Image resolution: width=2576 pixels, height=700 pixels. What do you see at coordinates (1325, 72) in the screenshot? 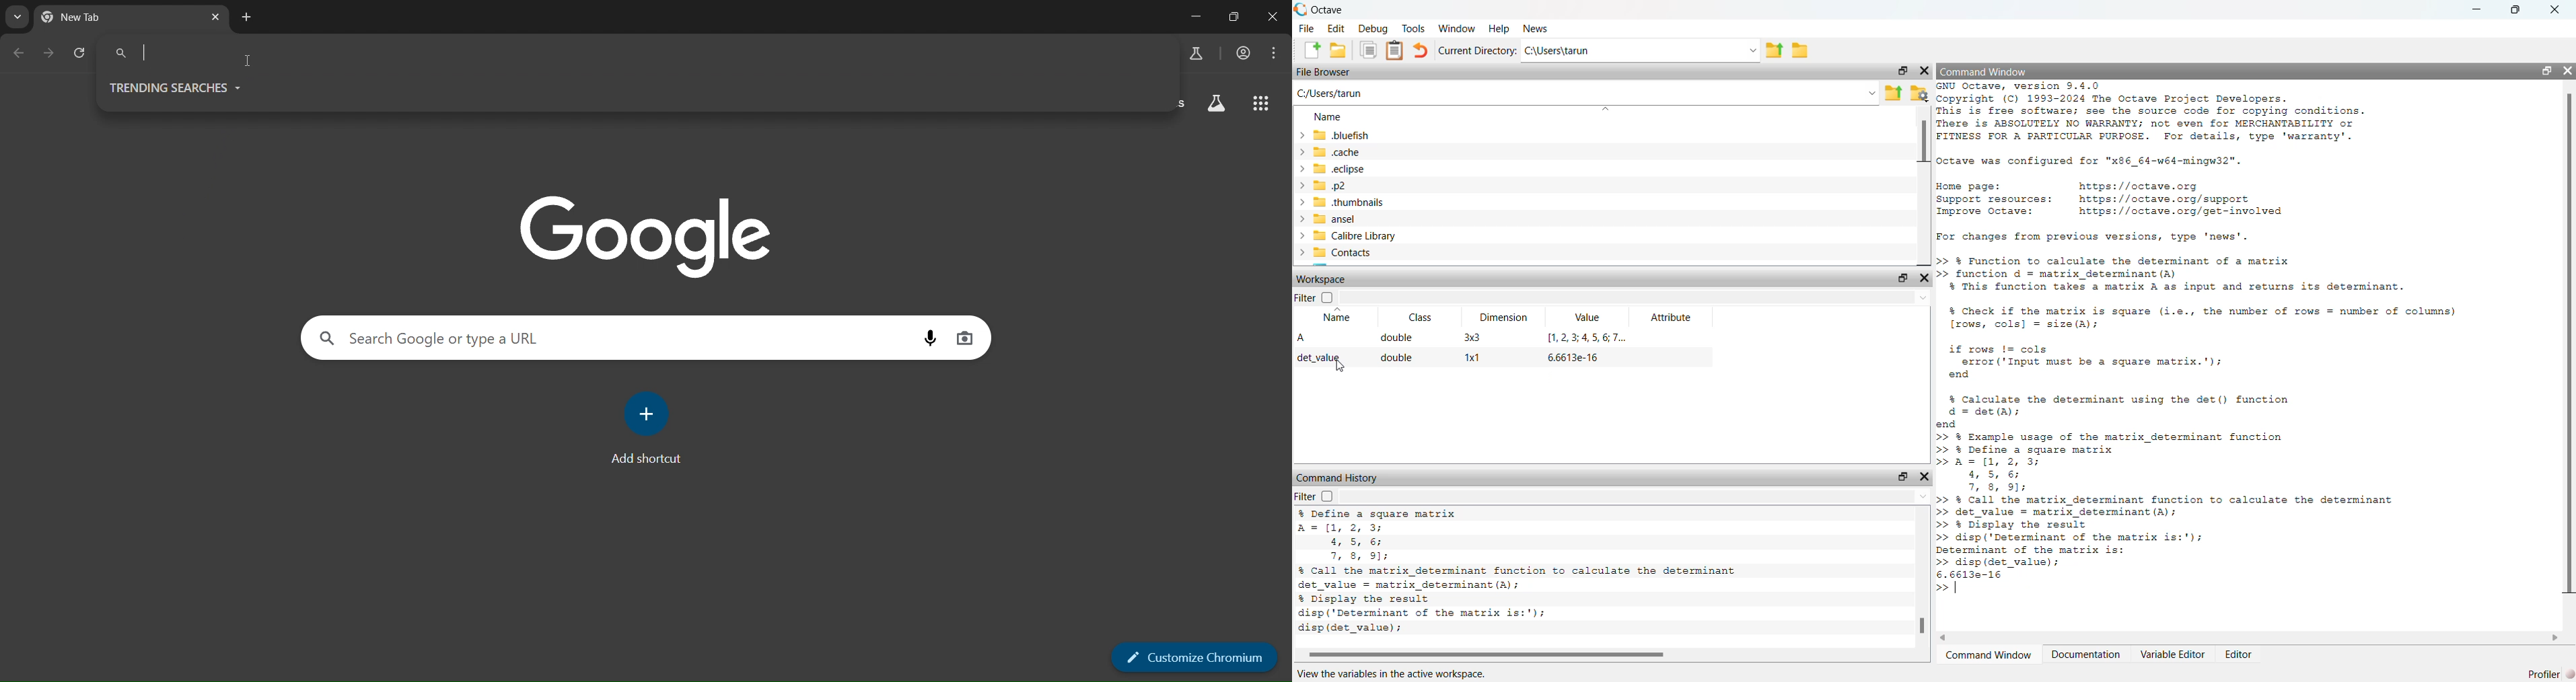
I see `file browser` at bounding box center [1325, 72].